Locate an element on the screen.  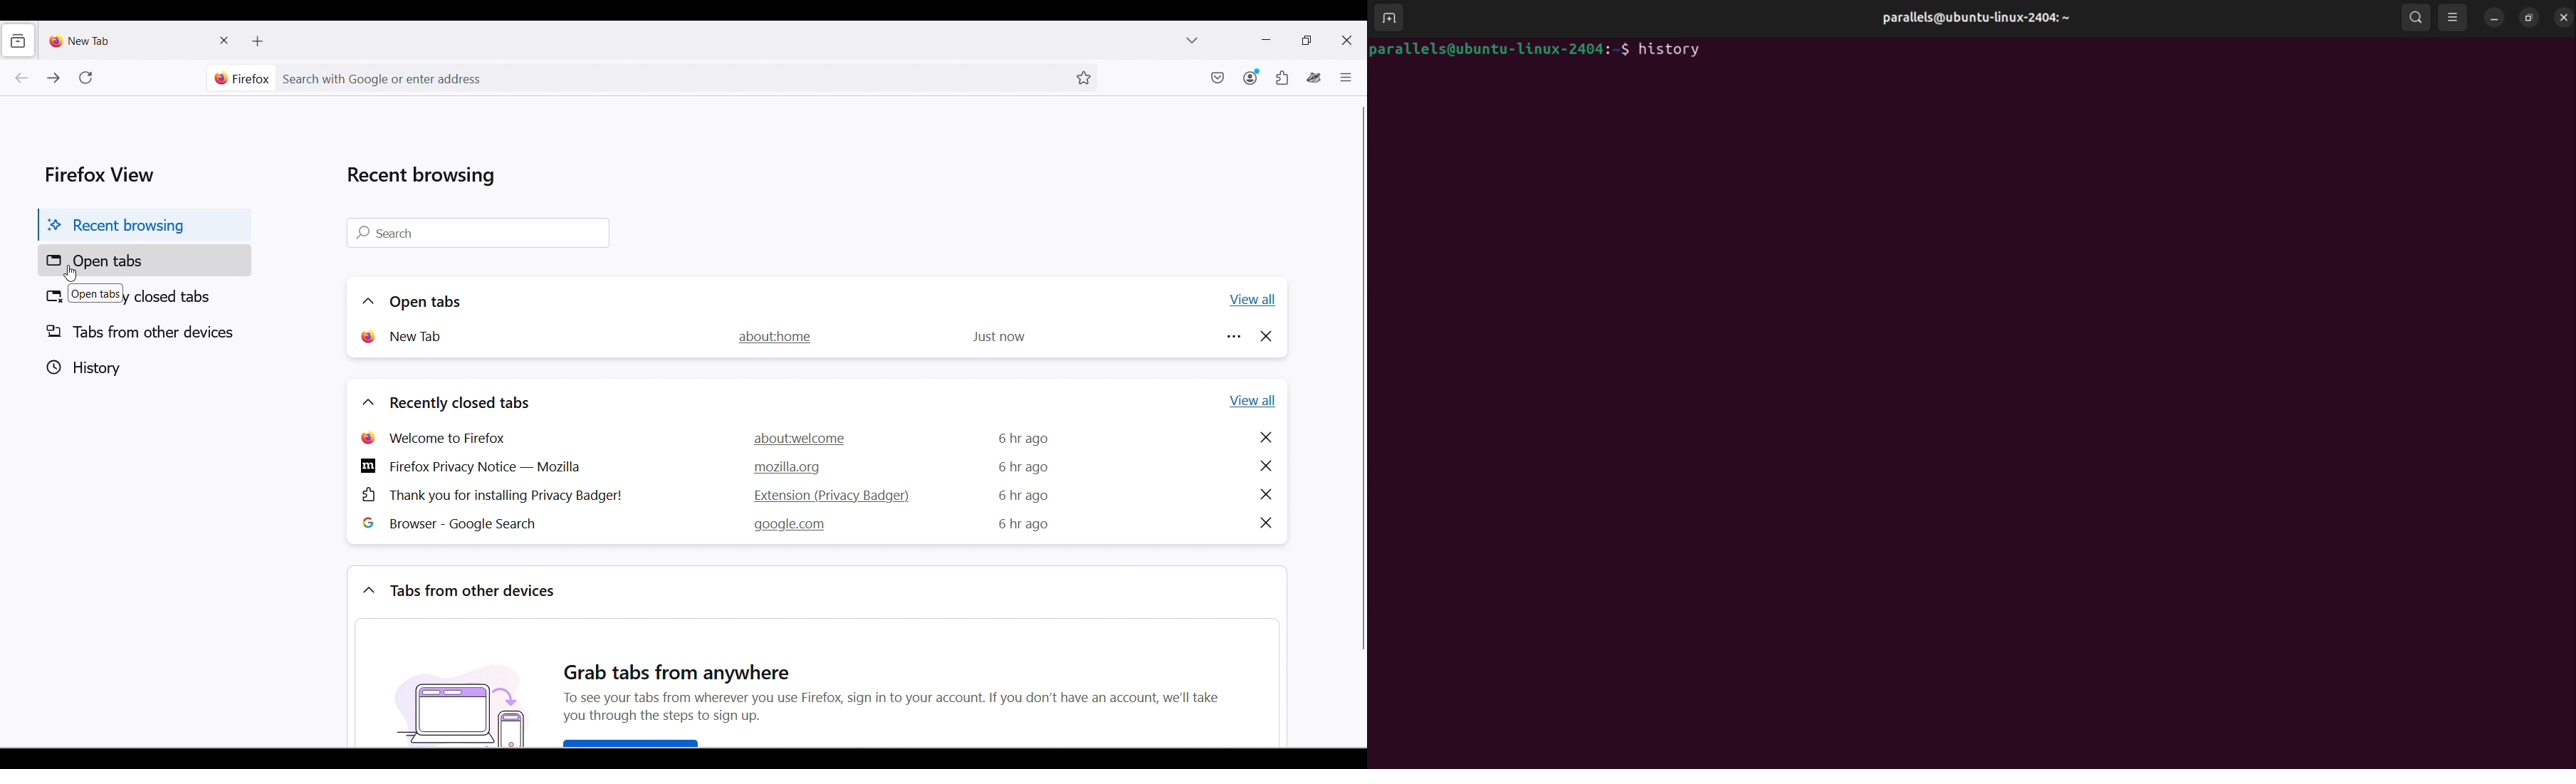
Options for new tab is located at coordinates (1234, 336).